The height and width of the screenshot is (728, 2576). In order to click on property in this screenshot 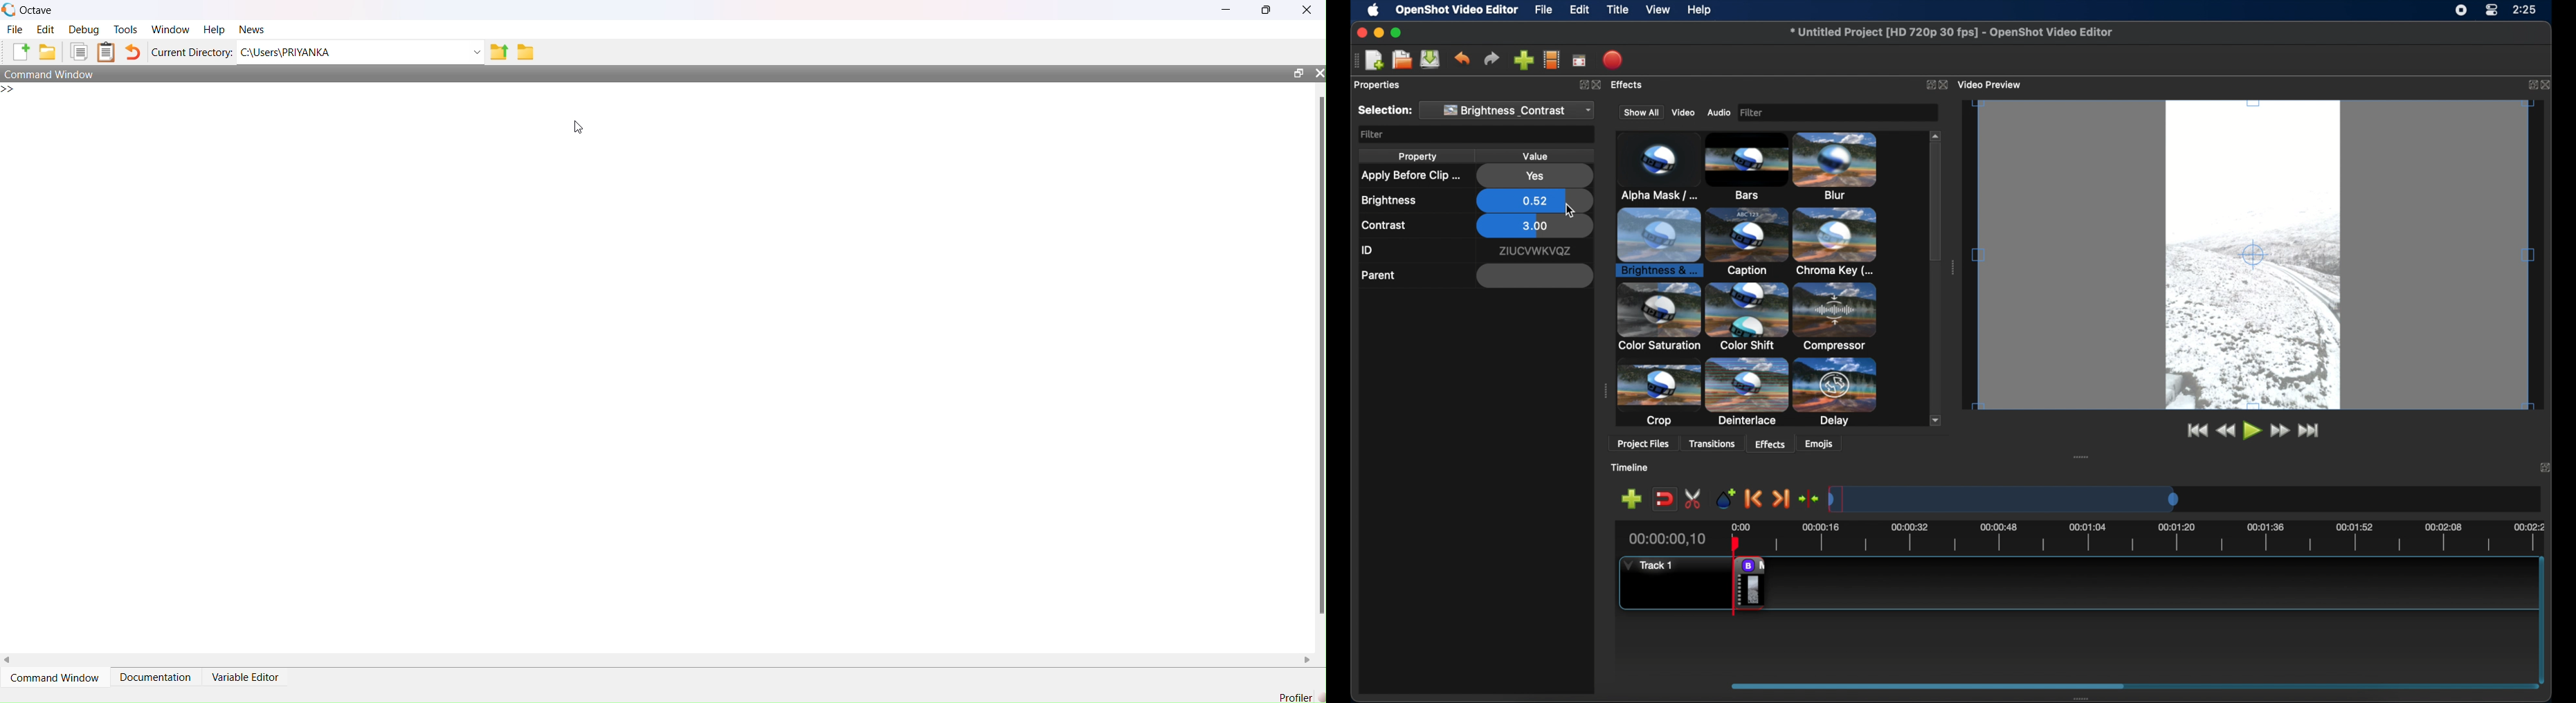, I will do `click(1417, 158)`.